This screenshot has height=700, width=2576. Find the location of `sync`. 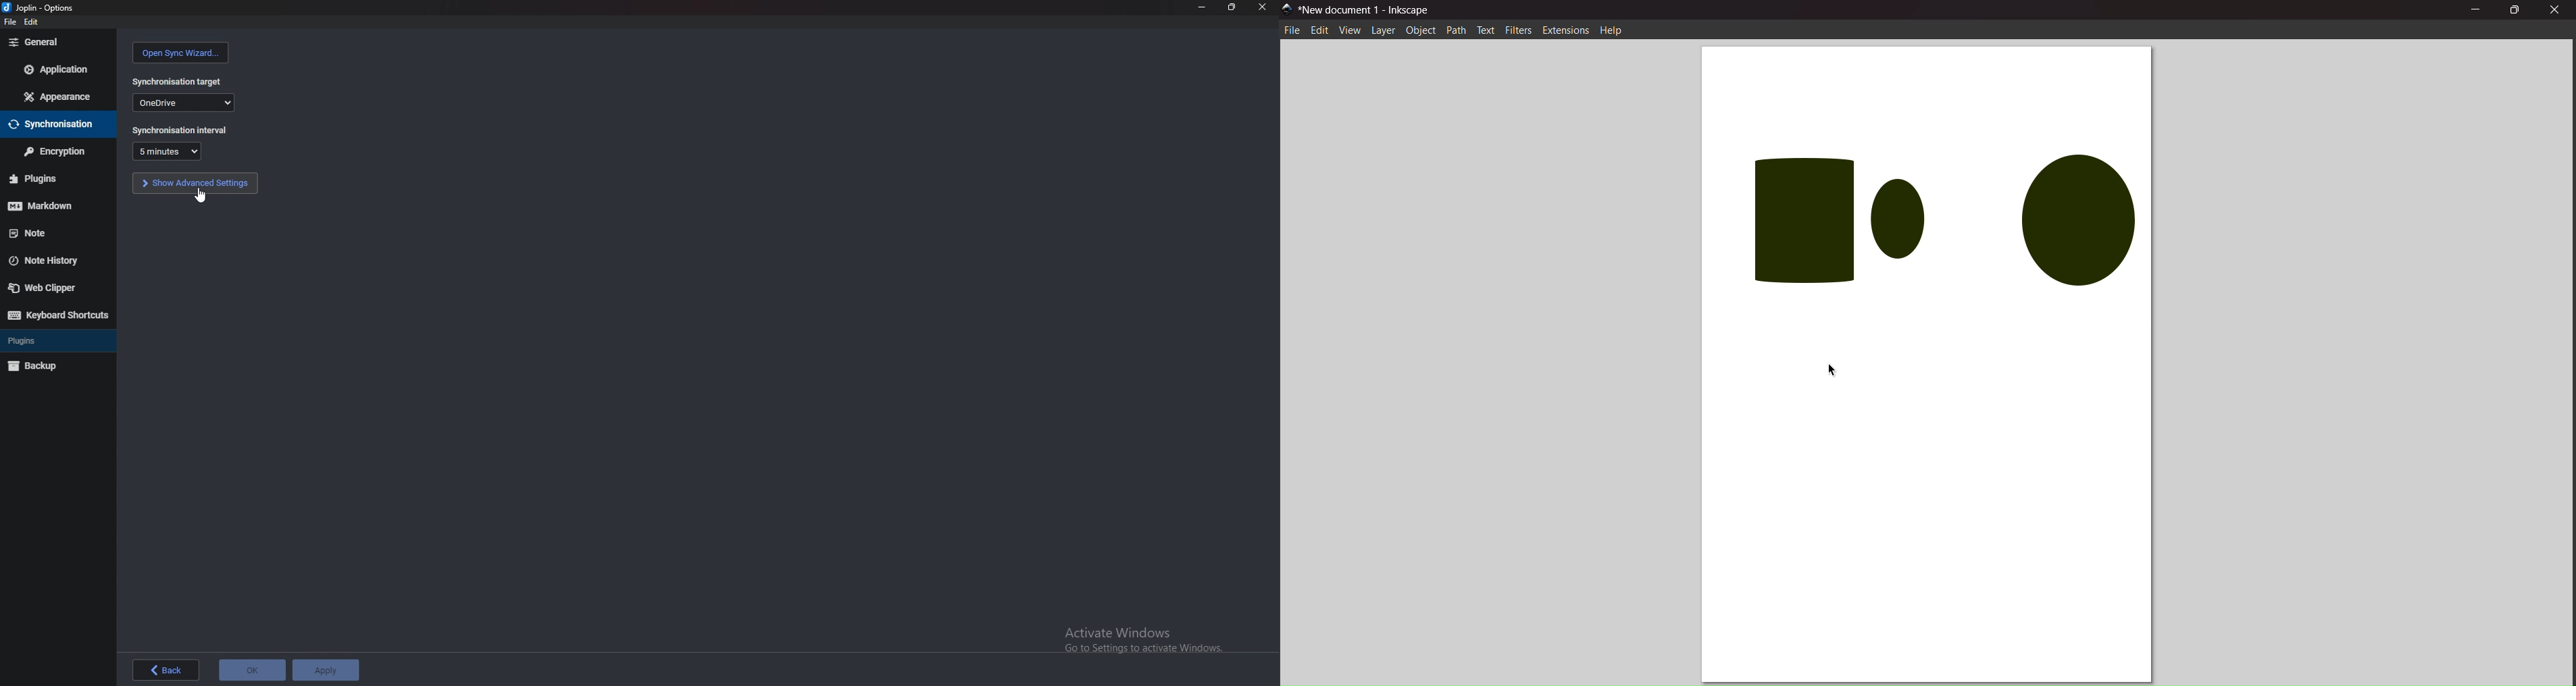

sync is located at coordinates (55, 123).